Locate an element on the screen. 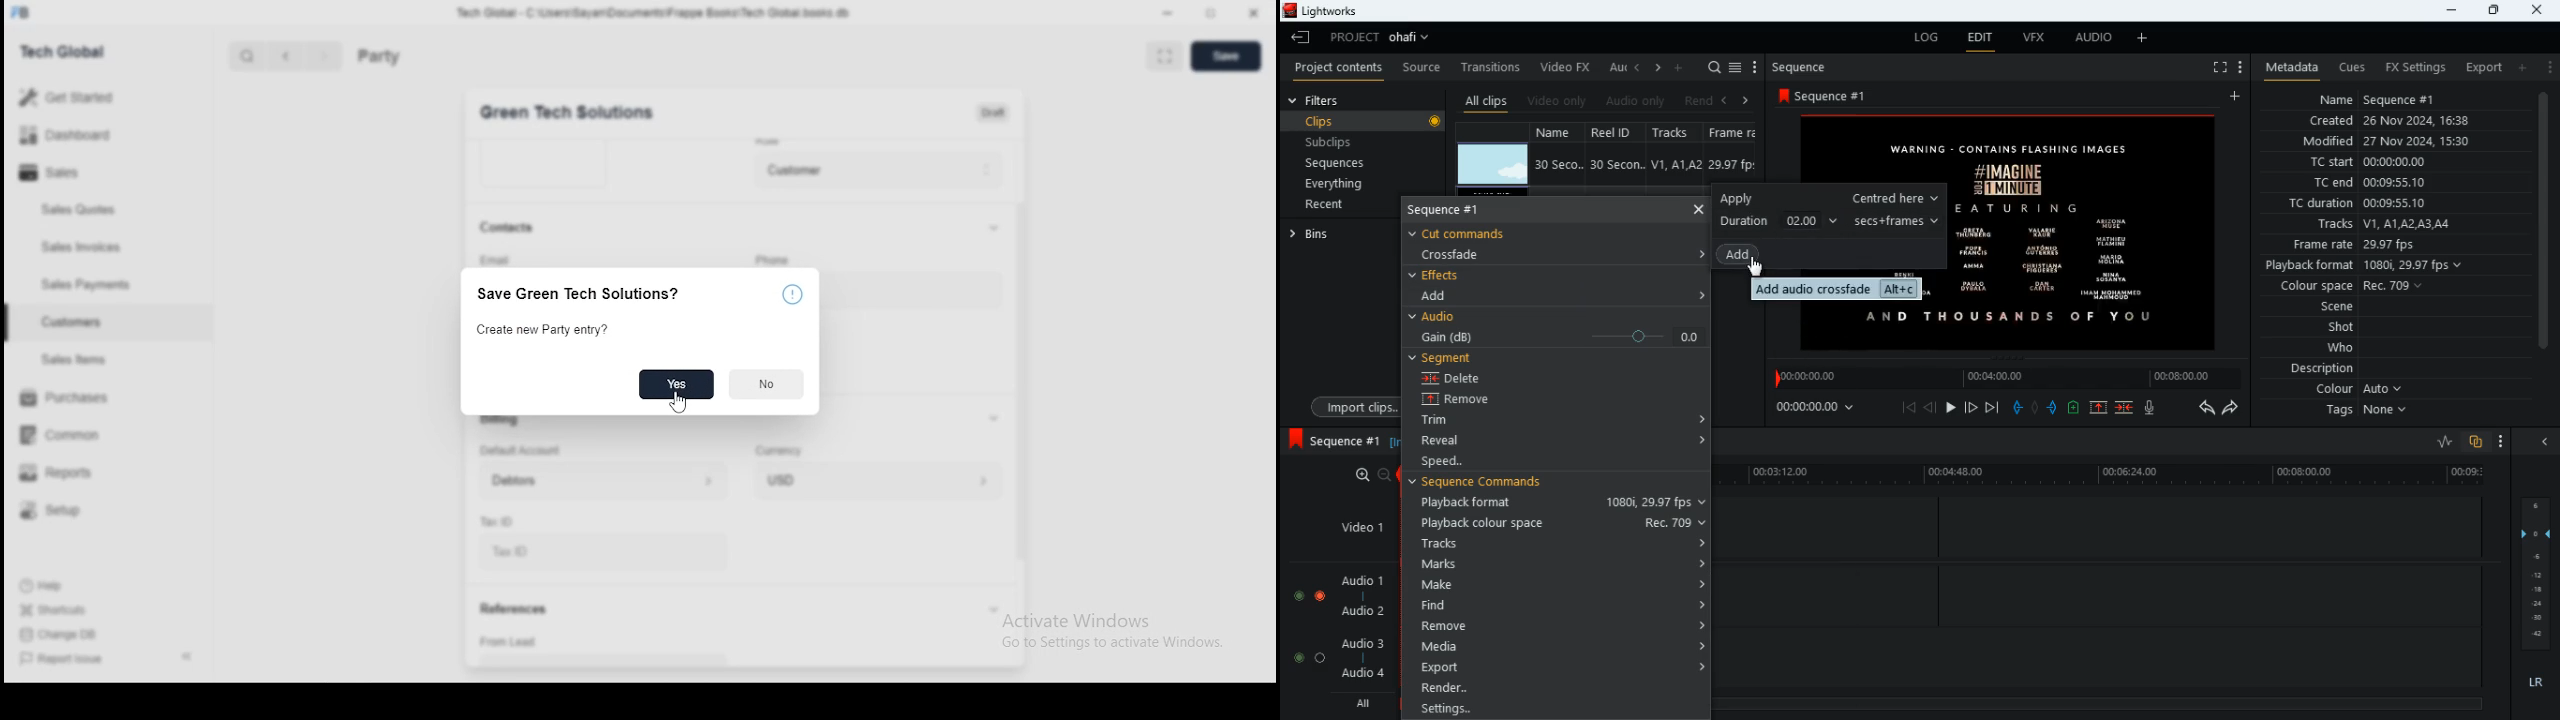 The height and width of the screenshot is (728, 2576). trim is located at coordinates (1453, 422).